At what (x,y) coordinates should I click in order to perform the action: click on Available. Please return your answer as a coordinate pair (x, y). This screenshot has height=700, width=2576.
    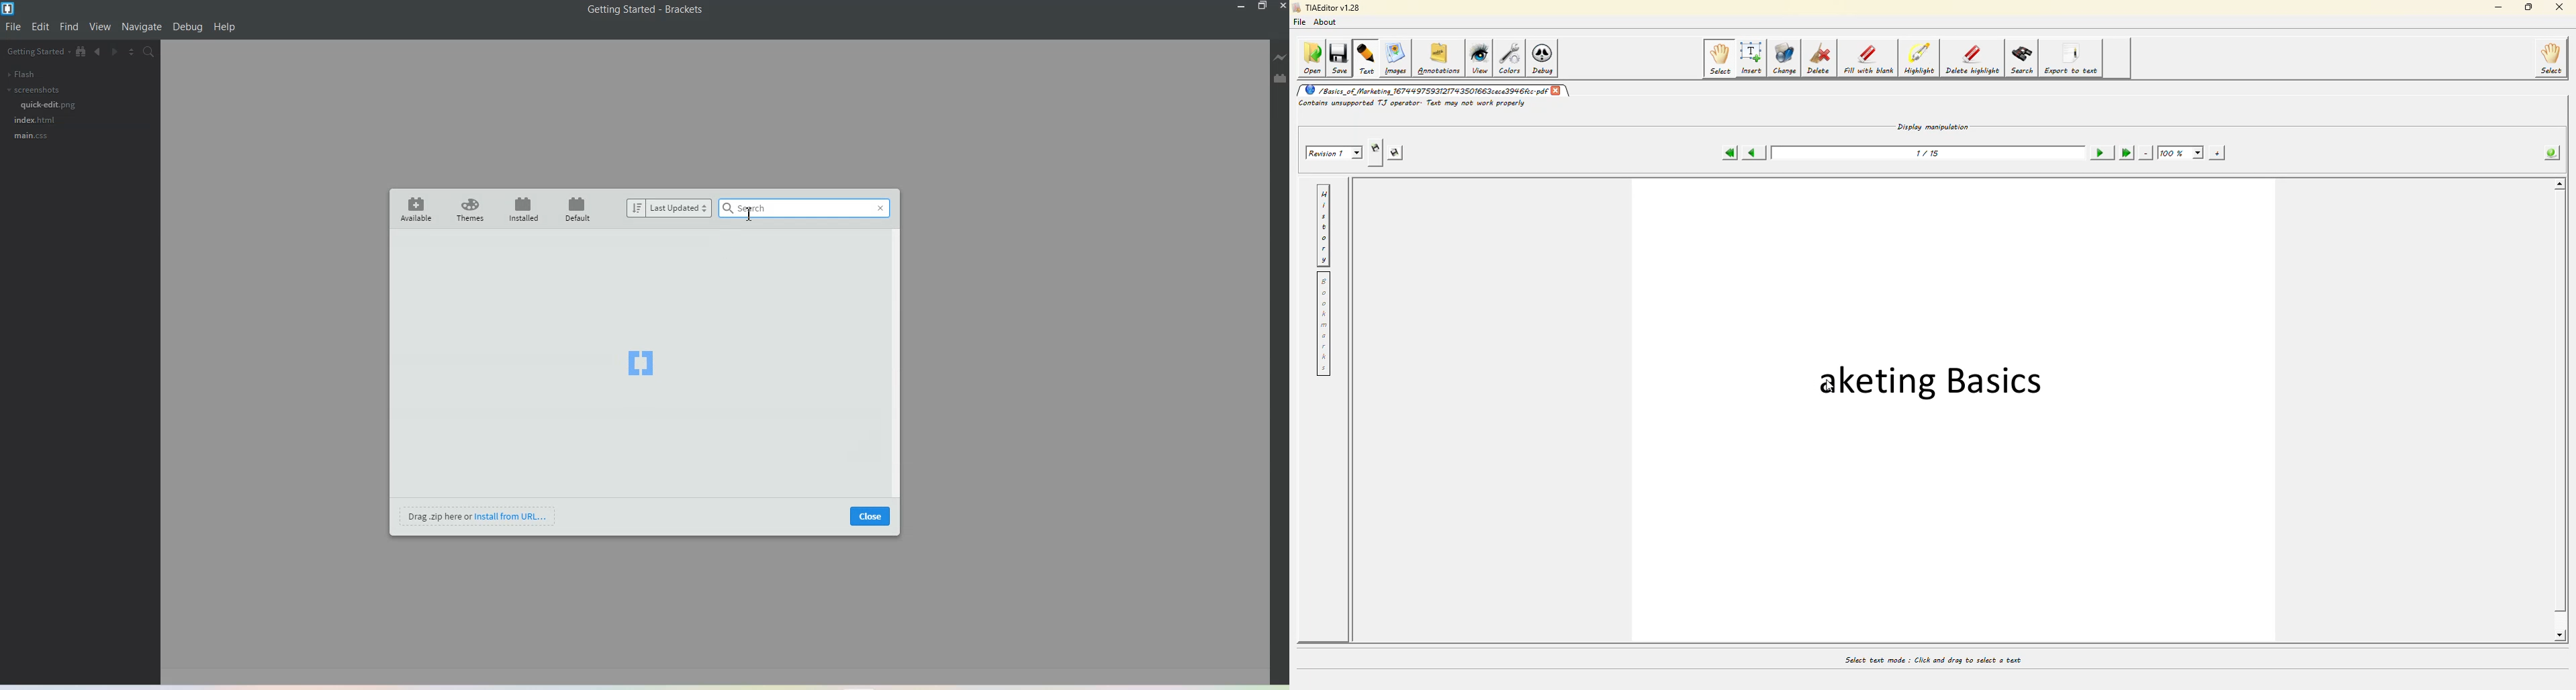
    Looking at the image, I should click on (414, 209).